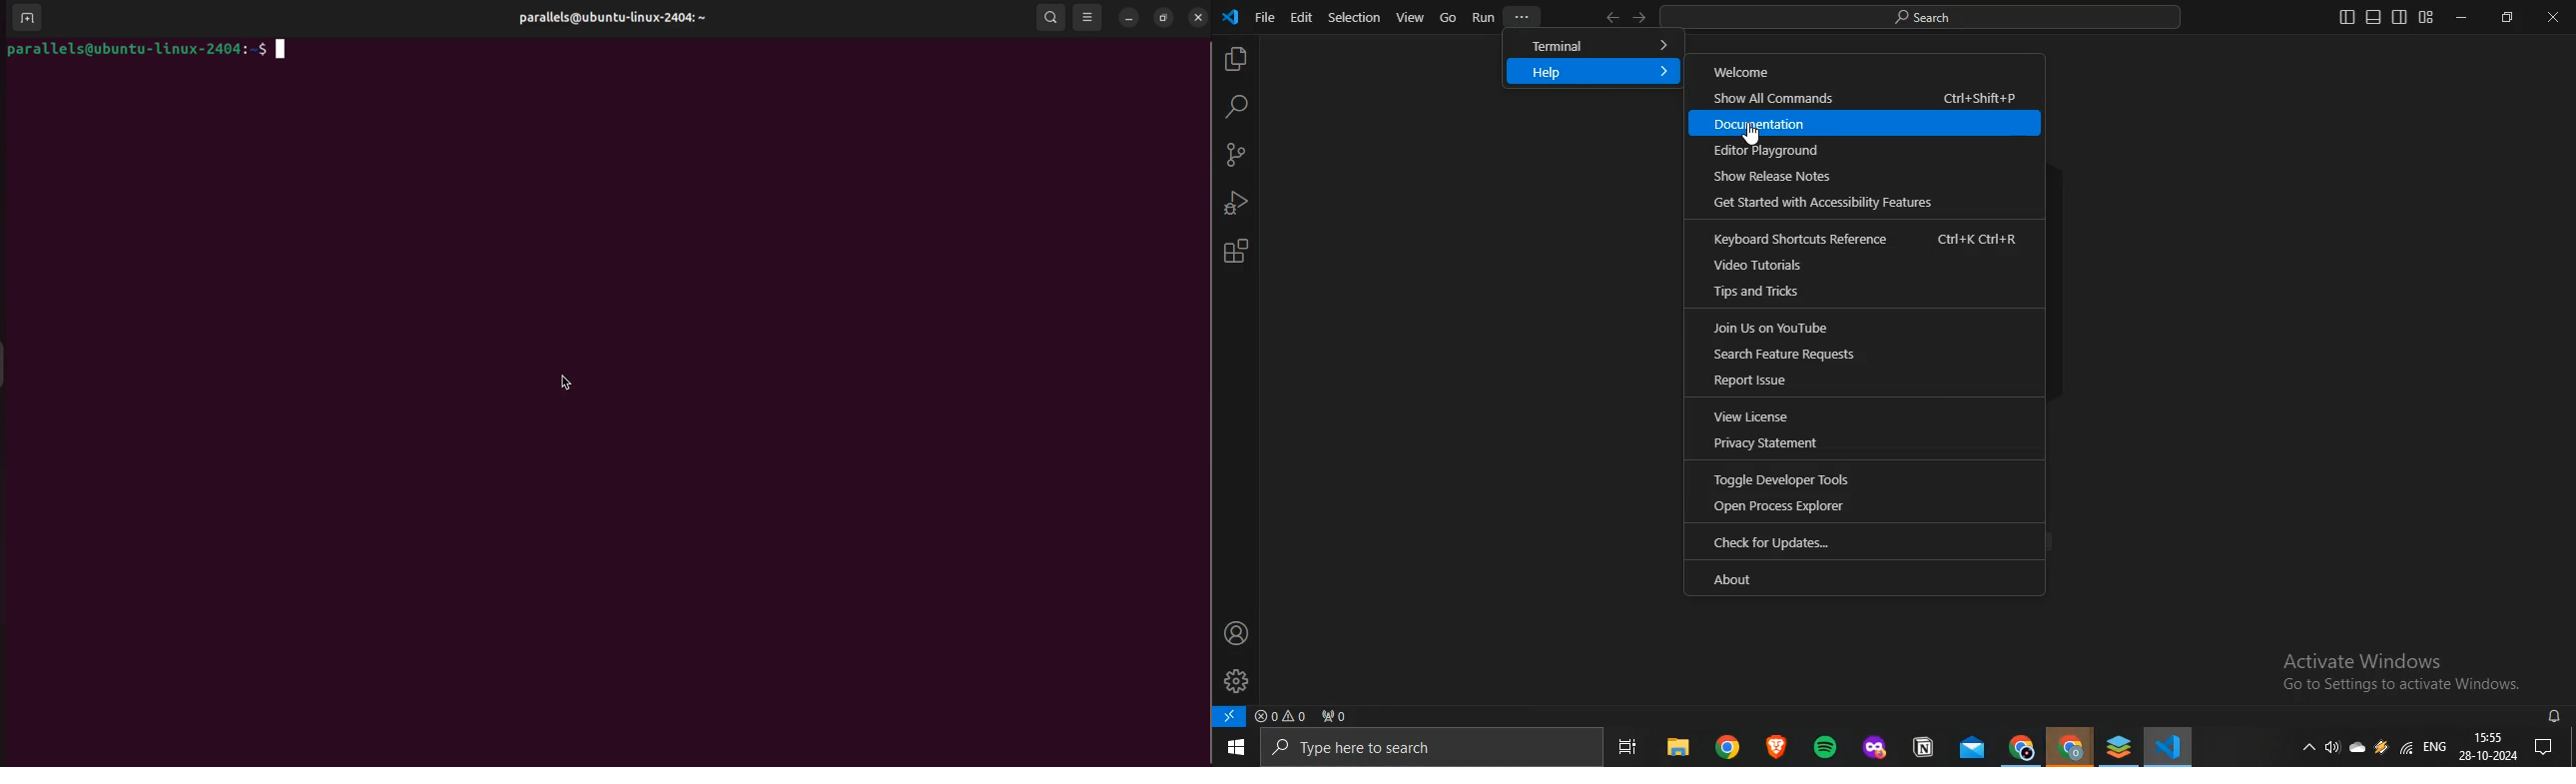 The width and height of the screenshot is (2576, 784). What do you see at coordinates (1521, 15) in the screenshot?
I see `...` at bounding box center [1521, 15].